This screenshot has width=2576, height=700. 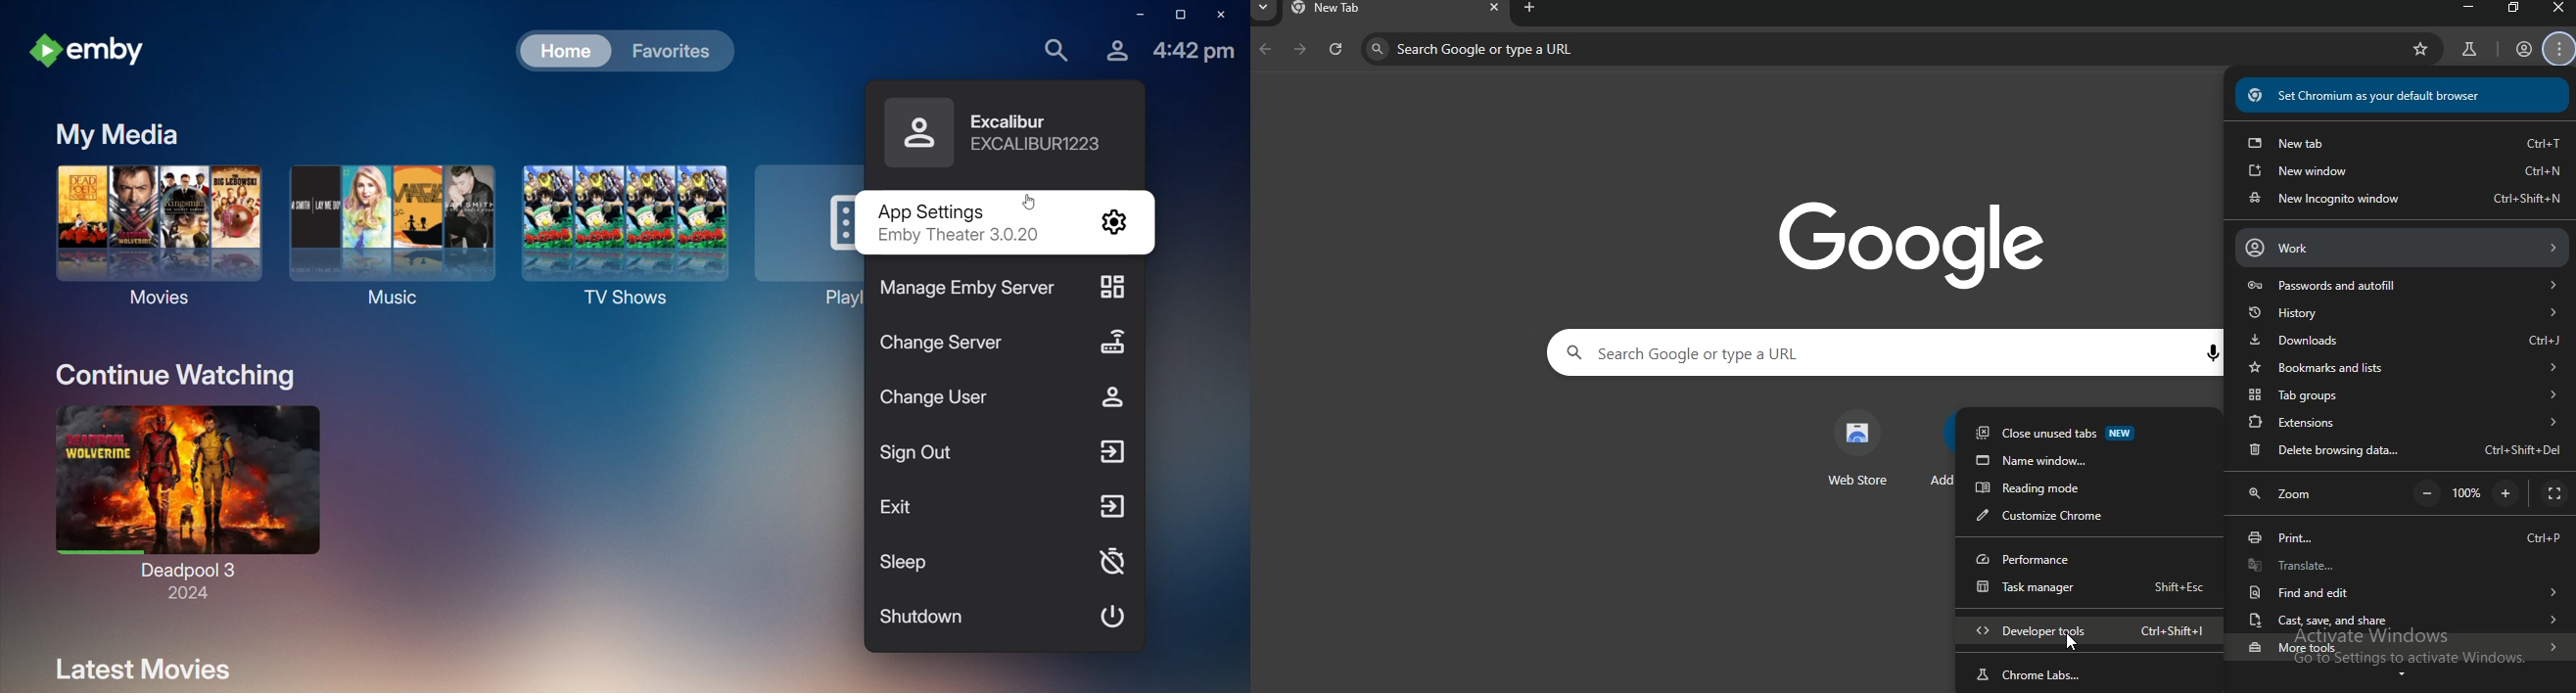 I want to click on web store, so click(x=1859, y=450).